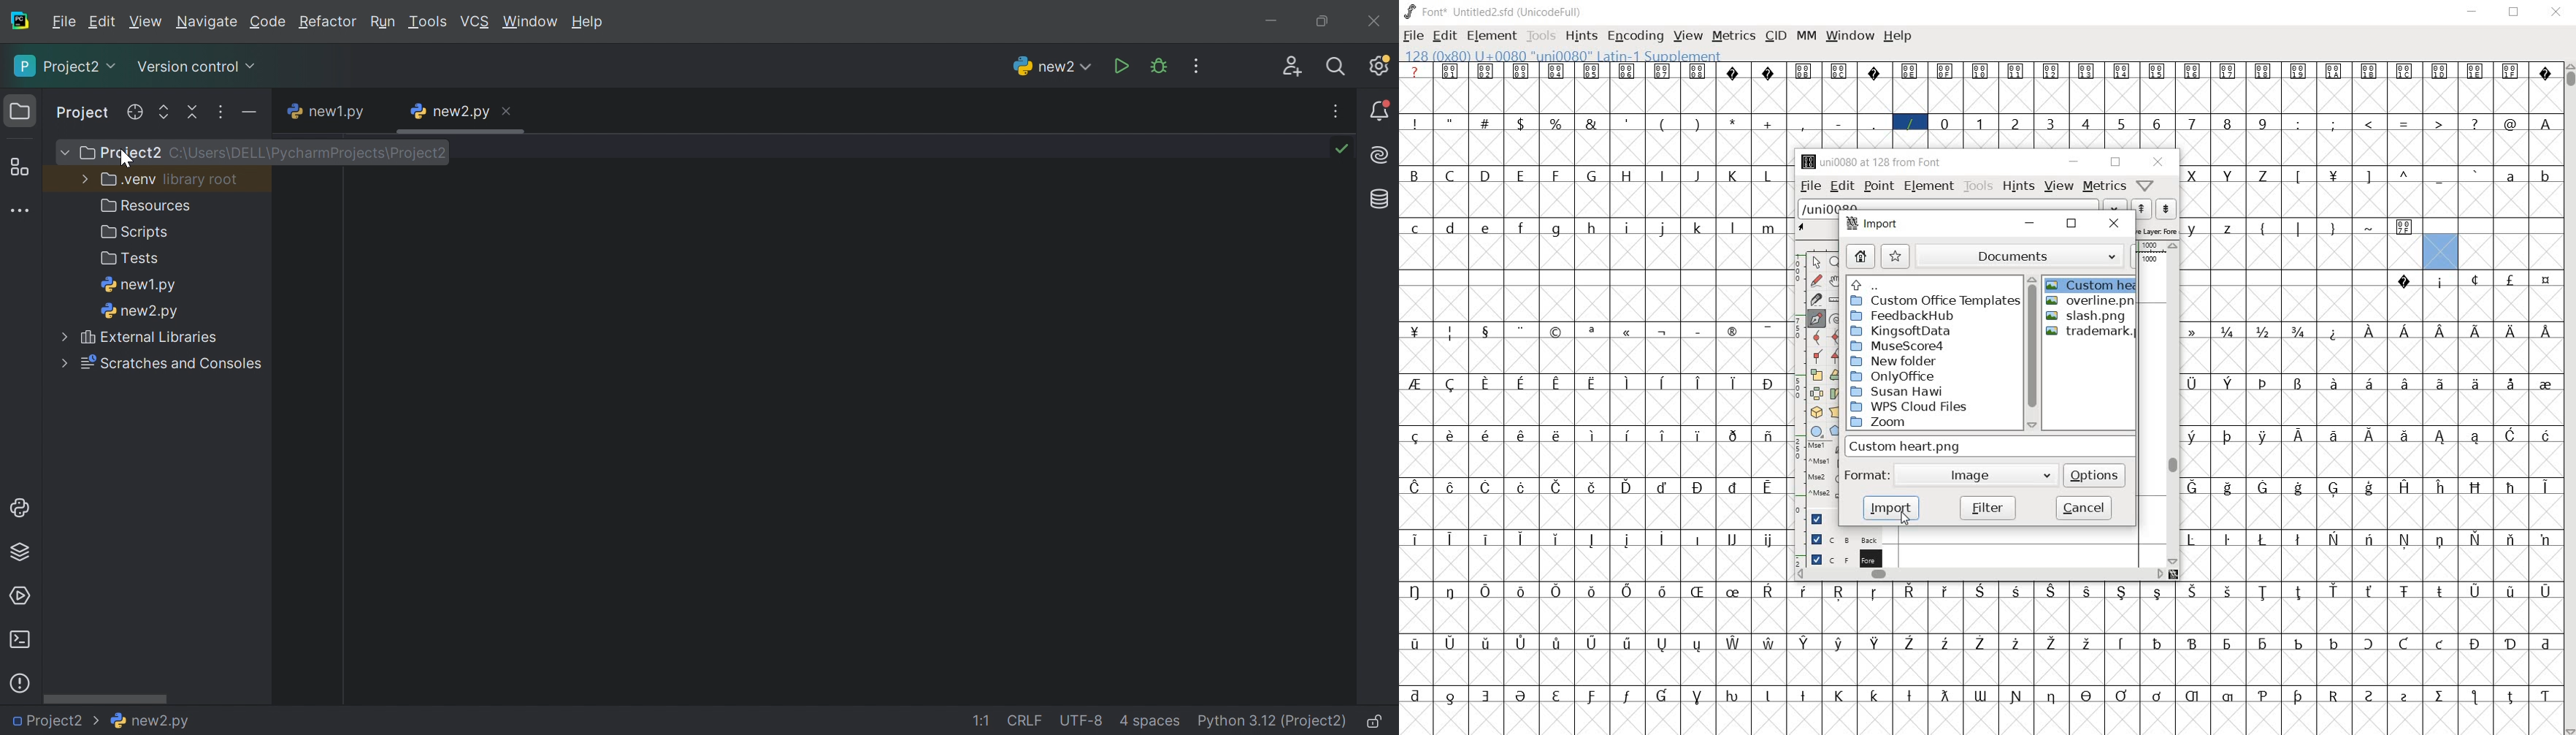 The image size is (2576, 756). Describe the element at coordinates (1934, 355) in the screenshot. I see `directories` at that location.